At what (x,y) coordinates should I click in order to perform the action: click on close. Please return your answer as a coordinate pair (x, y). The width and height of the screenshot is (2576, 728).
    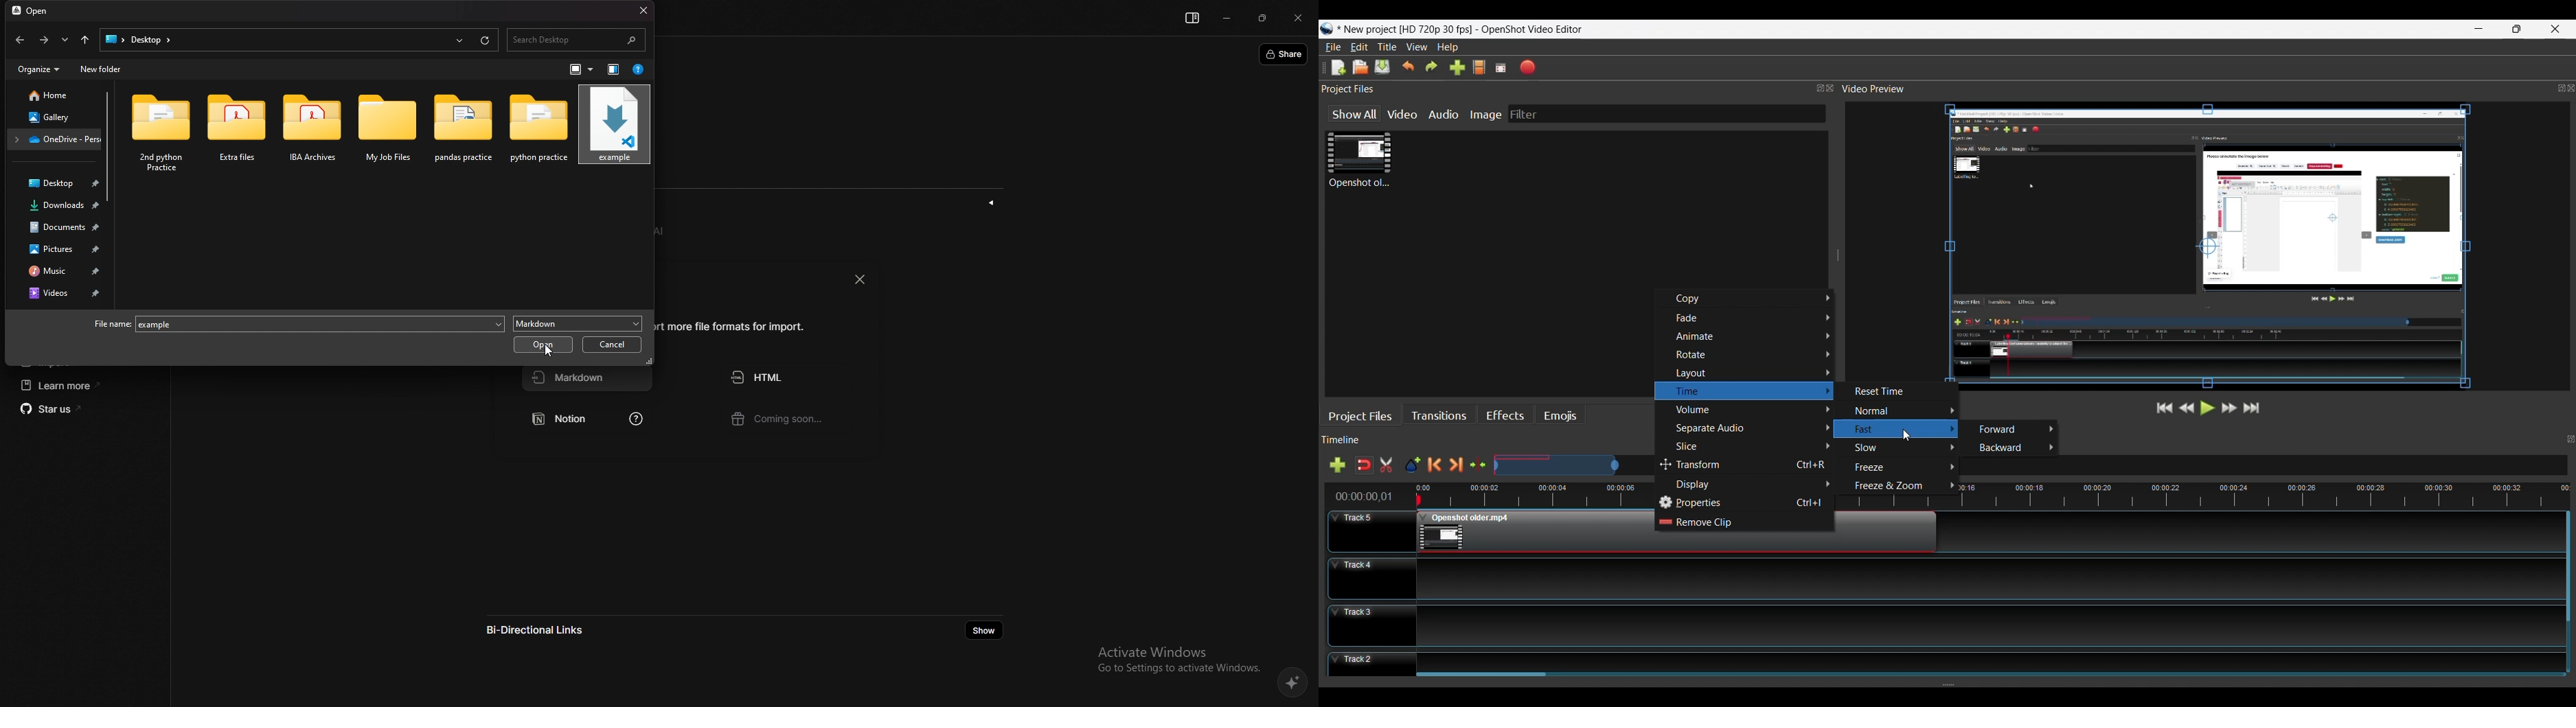
    Looking at the image, I should click on (638, 10).